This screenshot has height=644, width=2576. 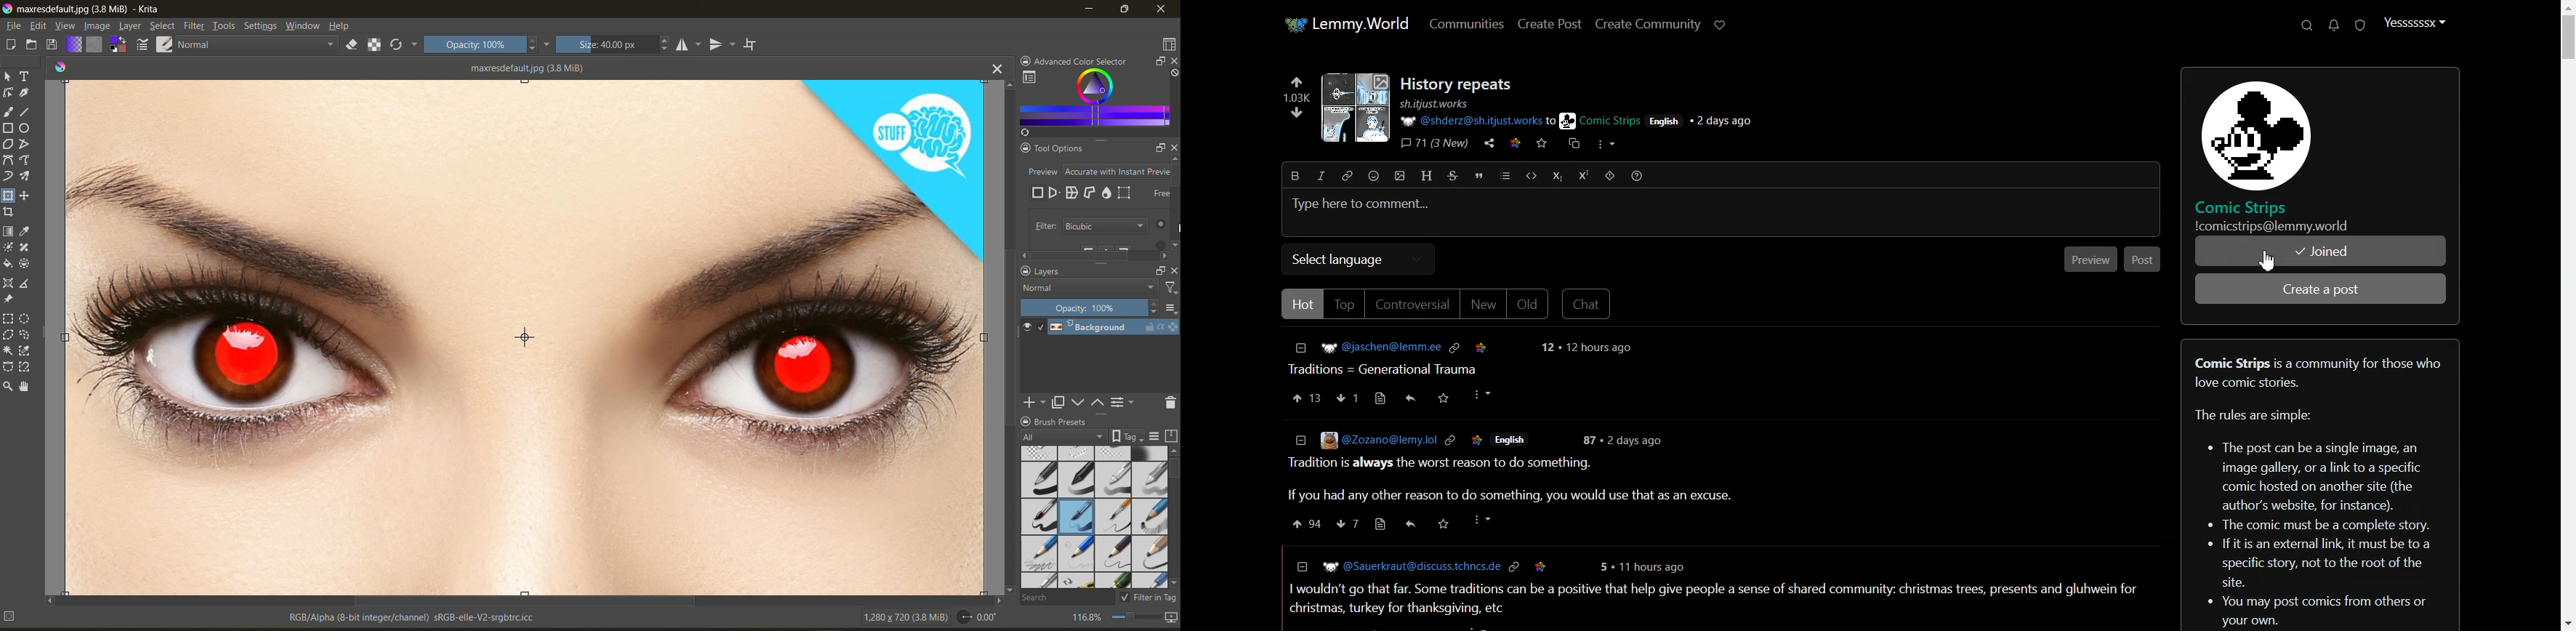 I want to click on file, so click(x=15, y=26).